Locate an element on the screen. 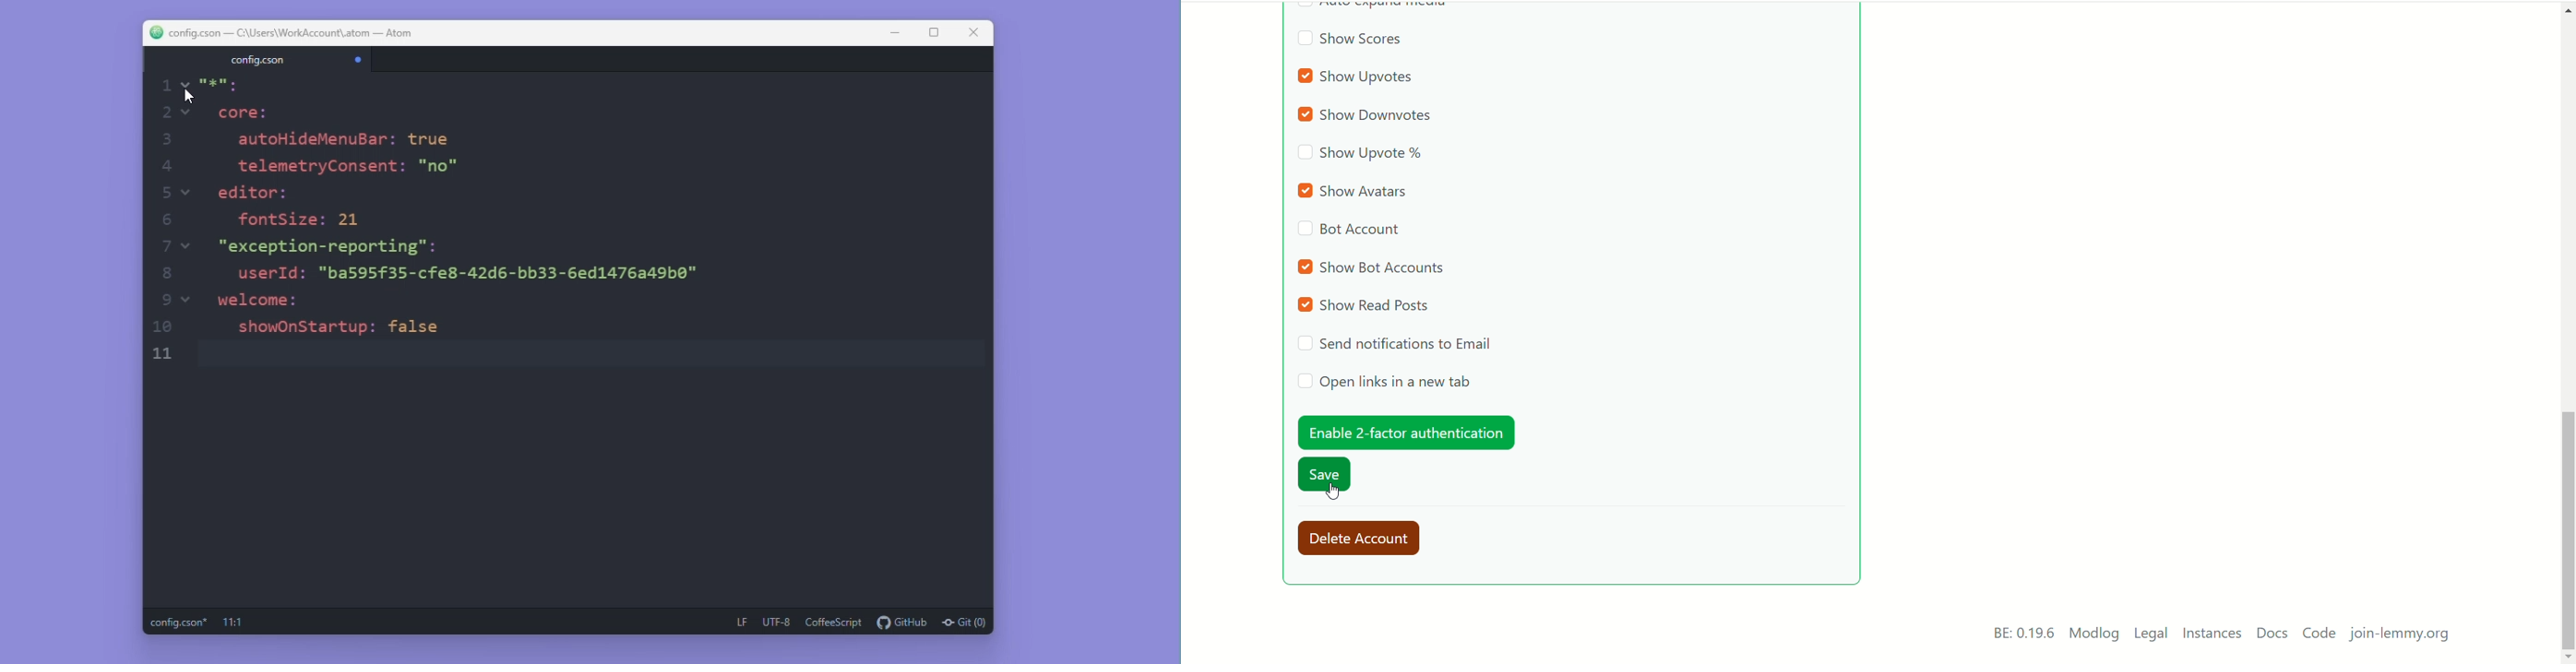 The image size is (2576, 672). docs is located at coordinates (2272, 633).